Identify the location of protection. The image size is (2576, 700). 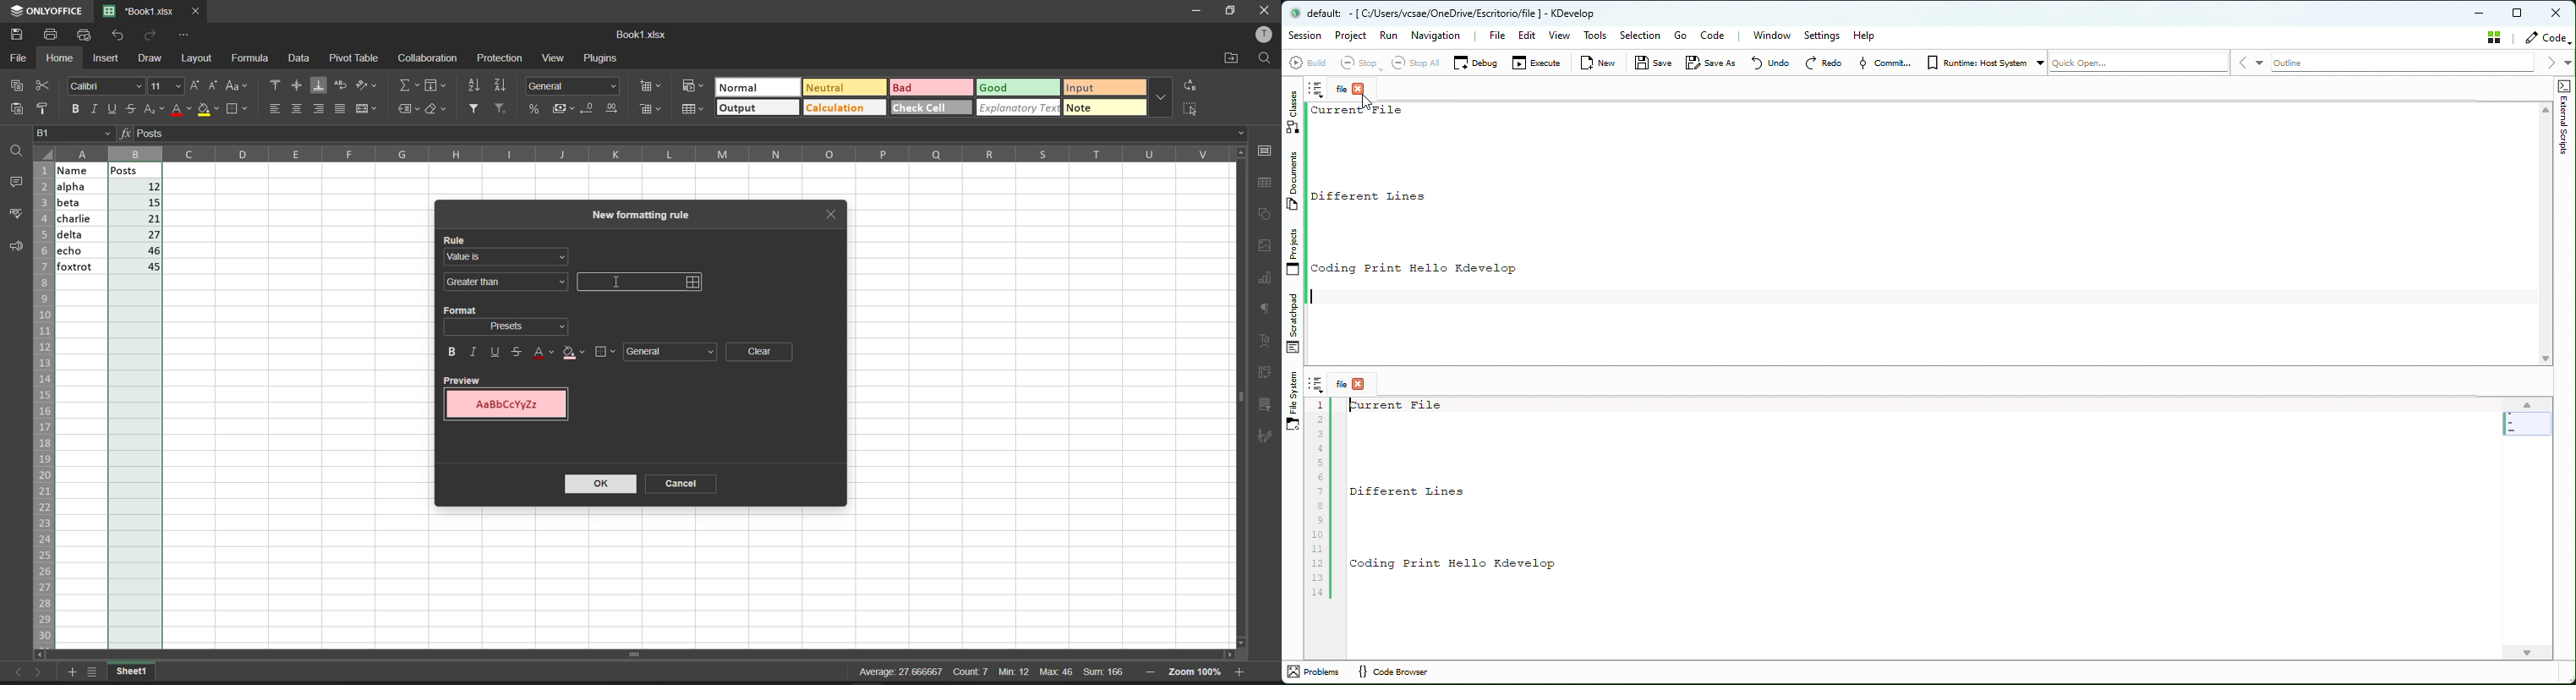
(501, 57).